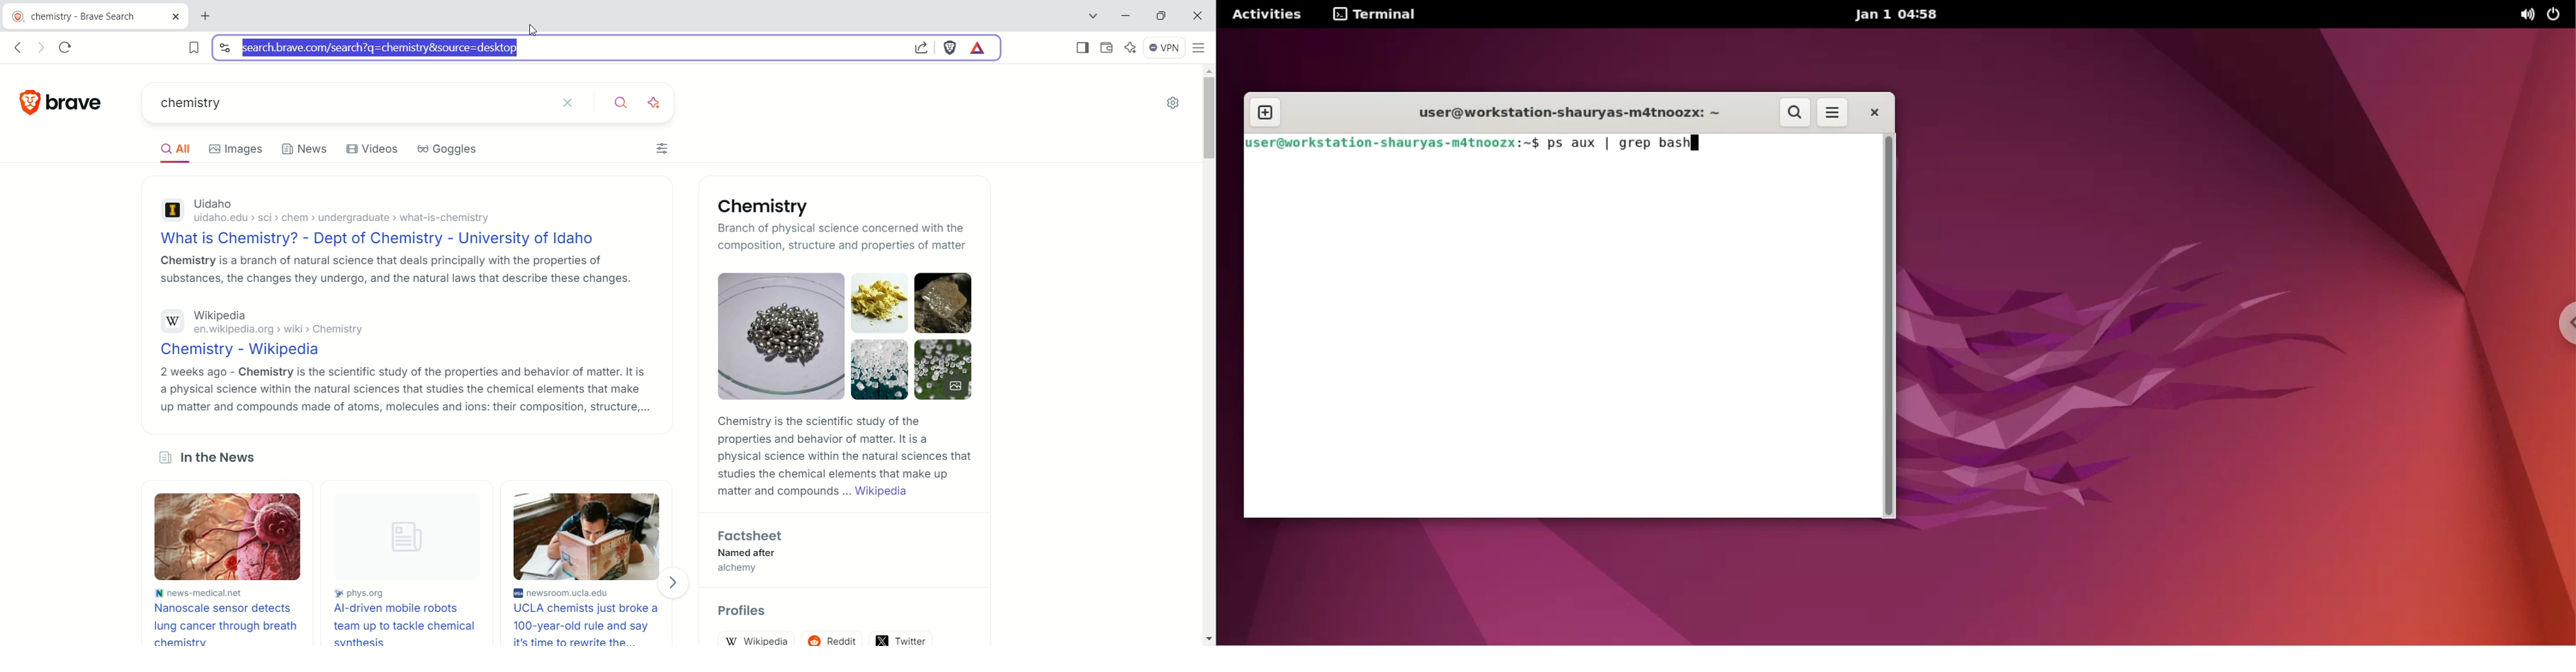 This screenshot has height=672, width=2576. Describe the element at coordinates (745, 611) in the screenshot. I see `profiles` at that location.